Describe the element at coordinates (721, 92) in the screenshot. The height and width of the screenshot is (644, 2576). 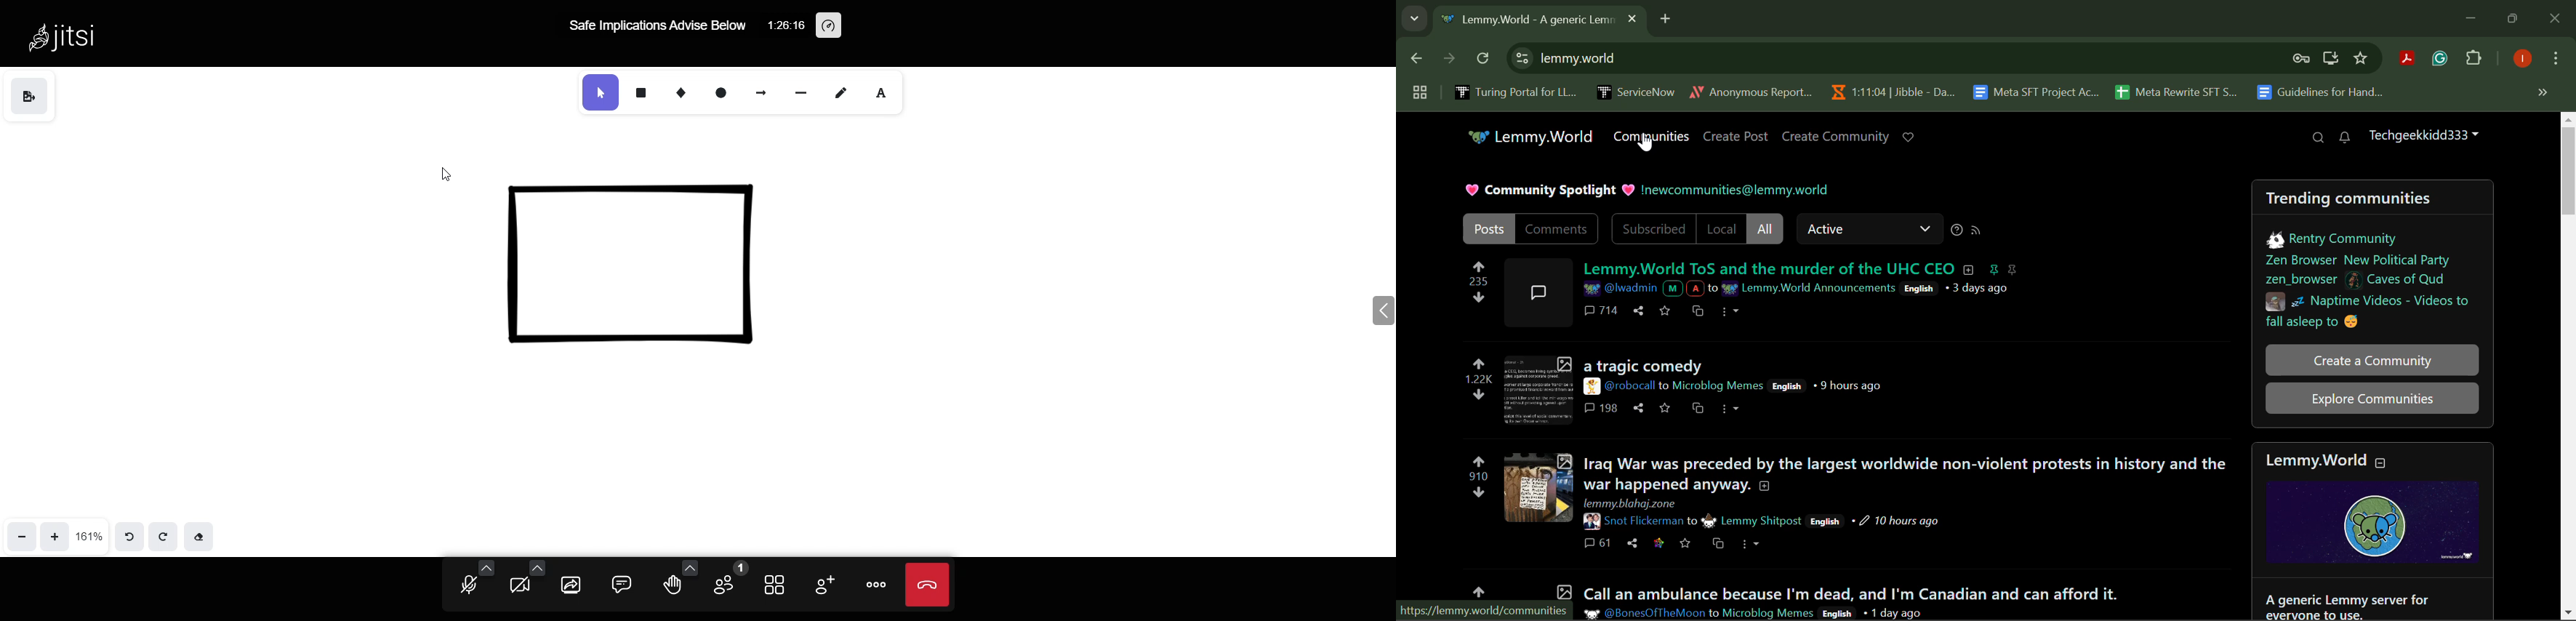
I see `ellipse` at that location.